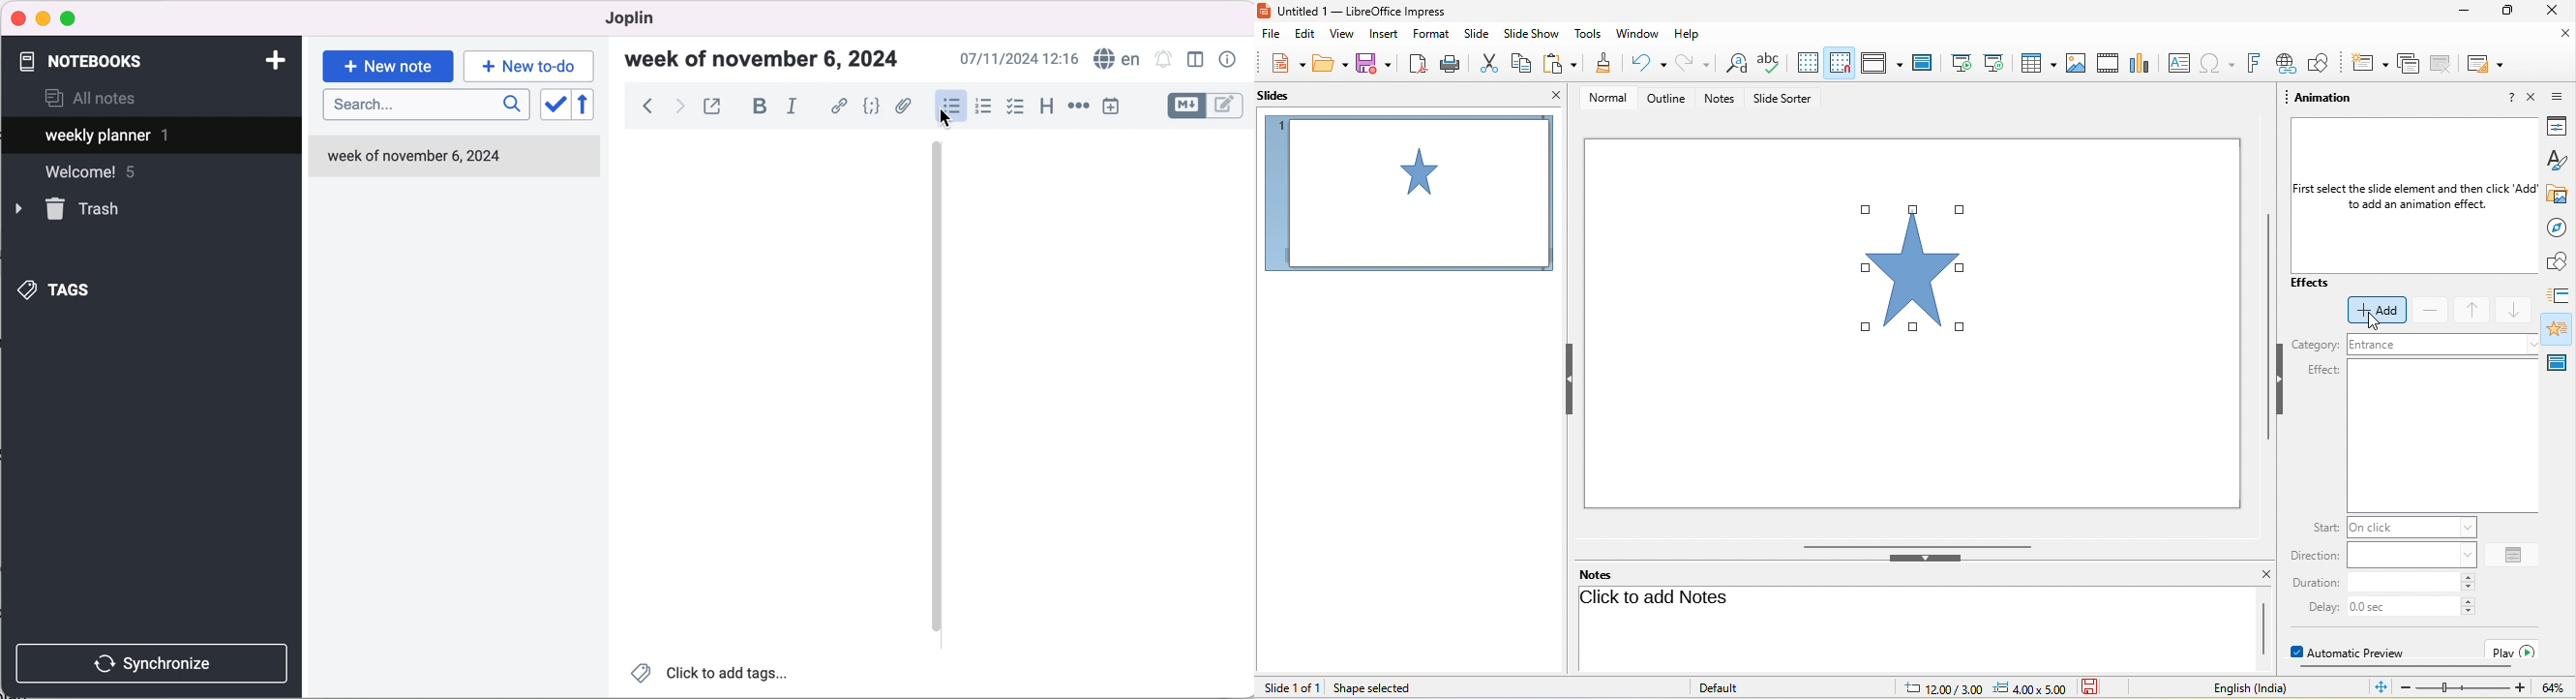 The image size is (2576, 700). I want to click on close, so click(1552, 96).